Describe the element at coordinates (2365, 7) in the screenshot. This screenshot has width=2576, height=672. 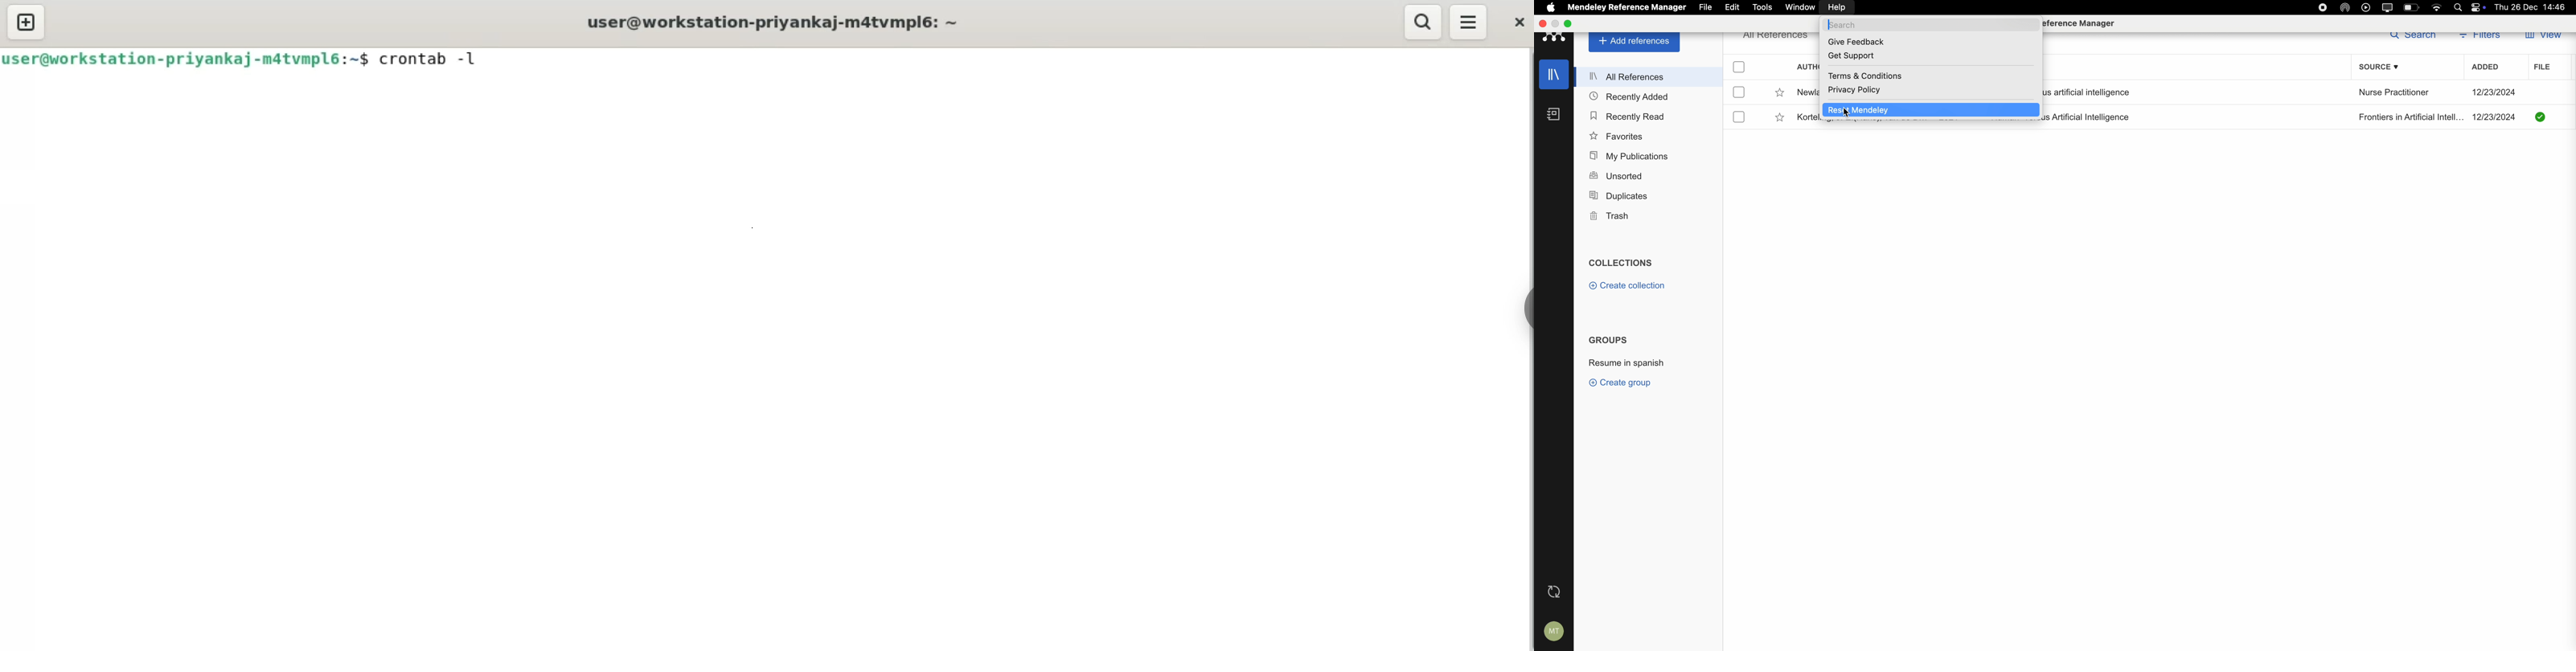
I see `play` at that location.